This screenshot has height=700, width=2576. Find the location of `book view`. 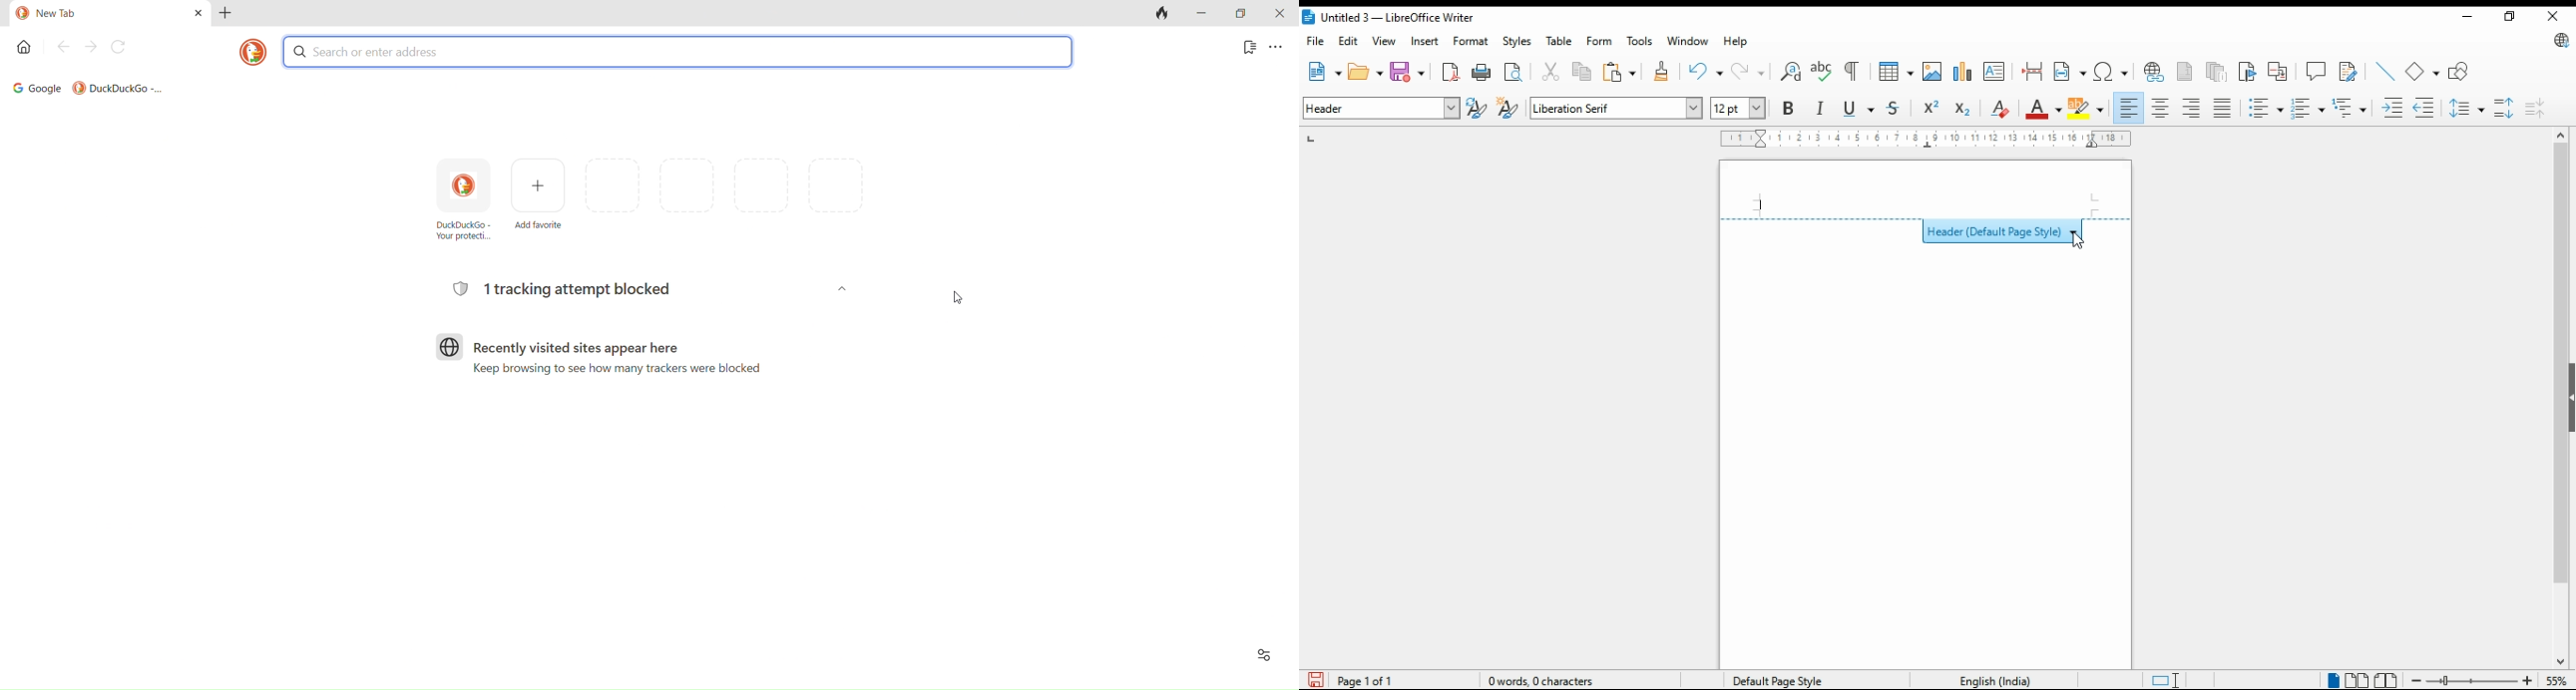

book view is located at coordinates (2386, 681).